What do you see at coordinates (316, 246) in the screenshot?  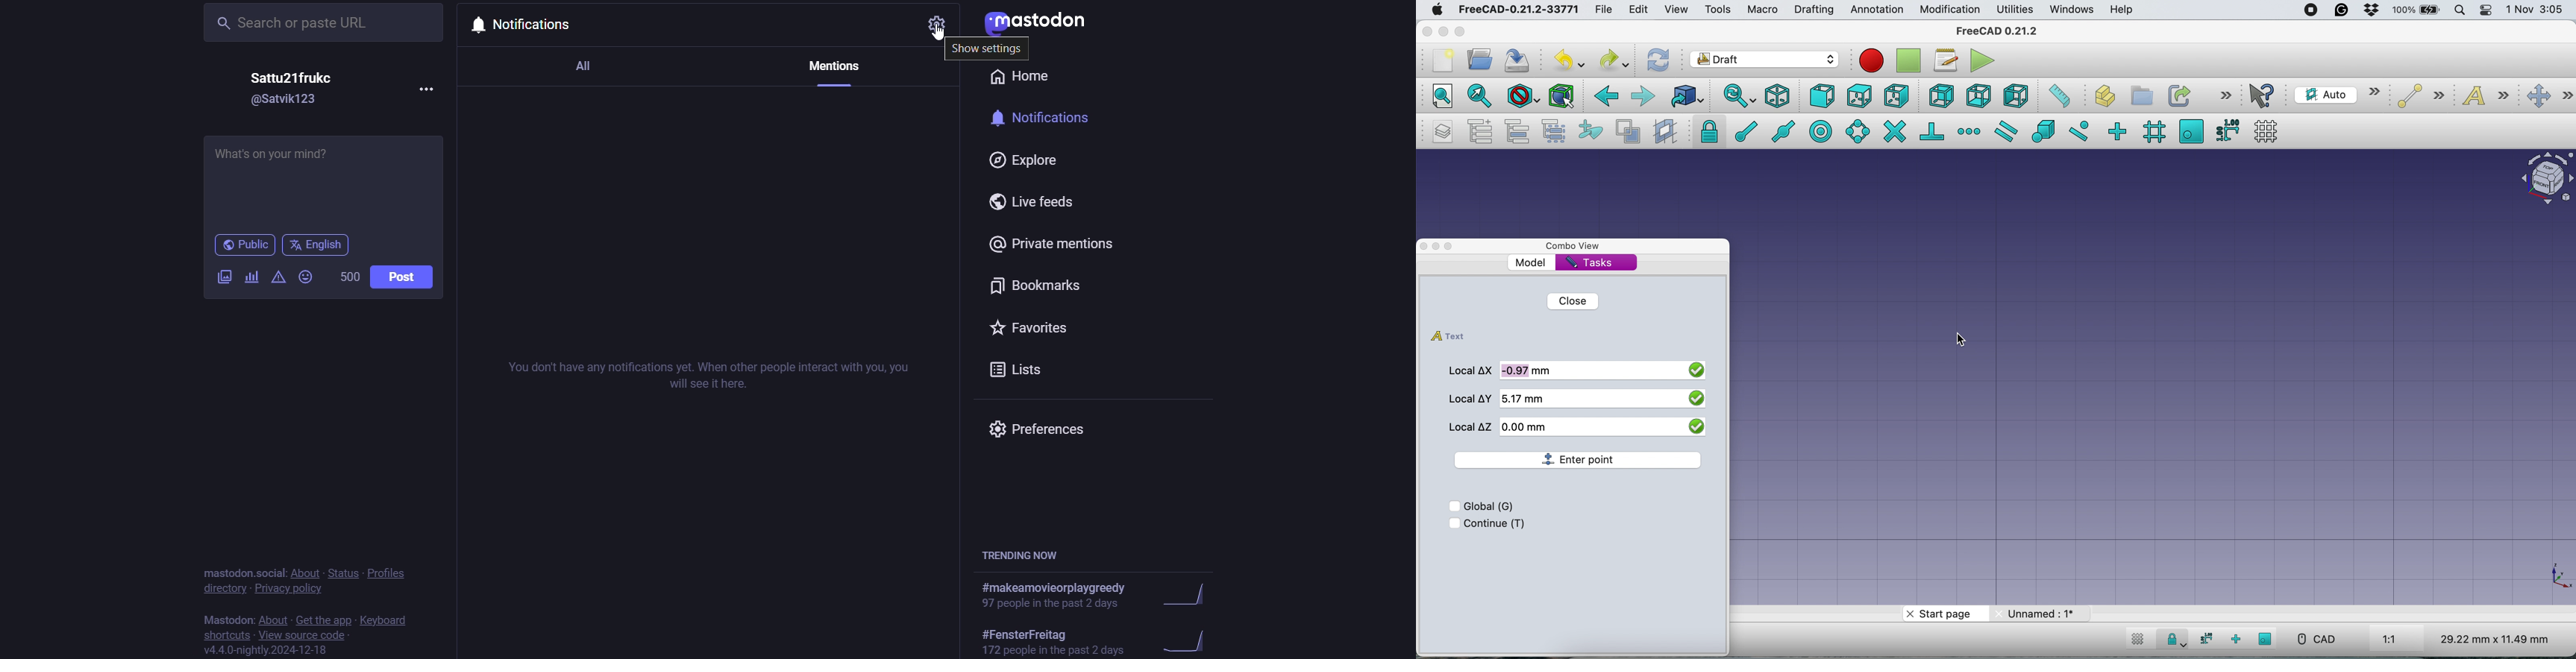 I see `English` at bounding box center [316, 246].